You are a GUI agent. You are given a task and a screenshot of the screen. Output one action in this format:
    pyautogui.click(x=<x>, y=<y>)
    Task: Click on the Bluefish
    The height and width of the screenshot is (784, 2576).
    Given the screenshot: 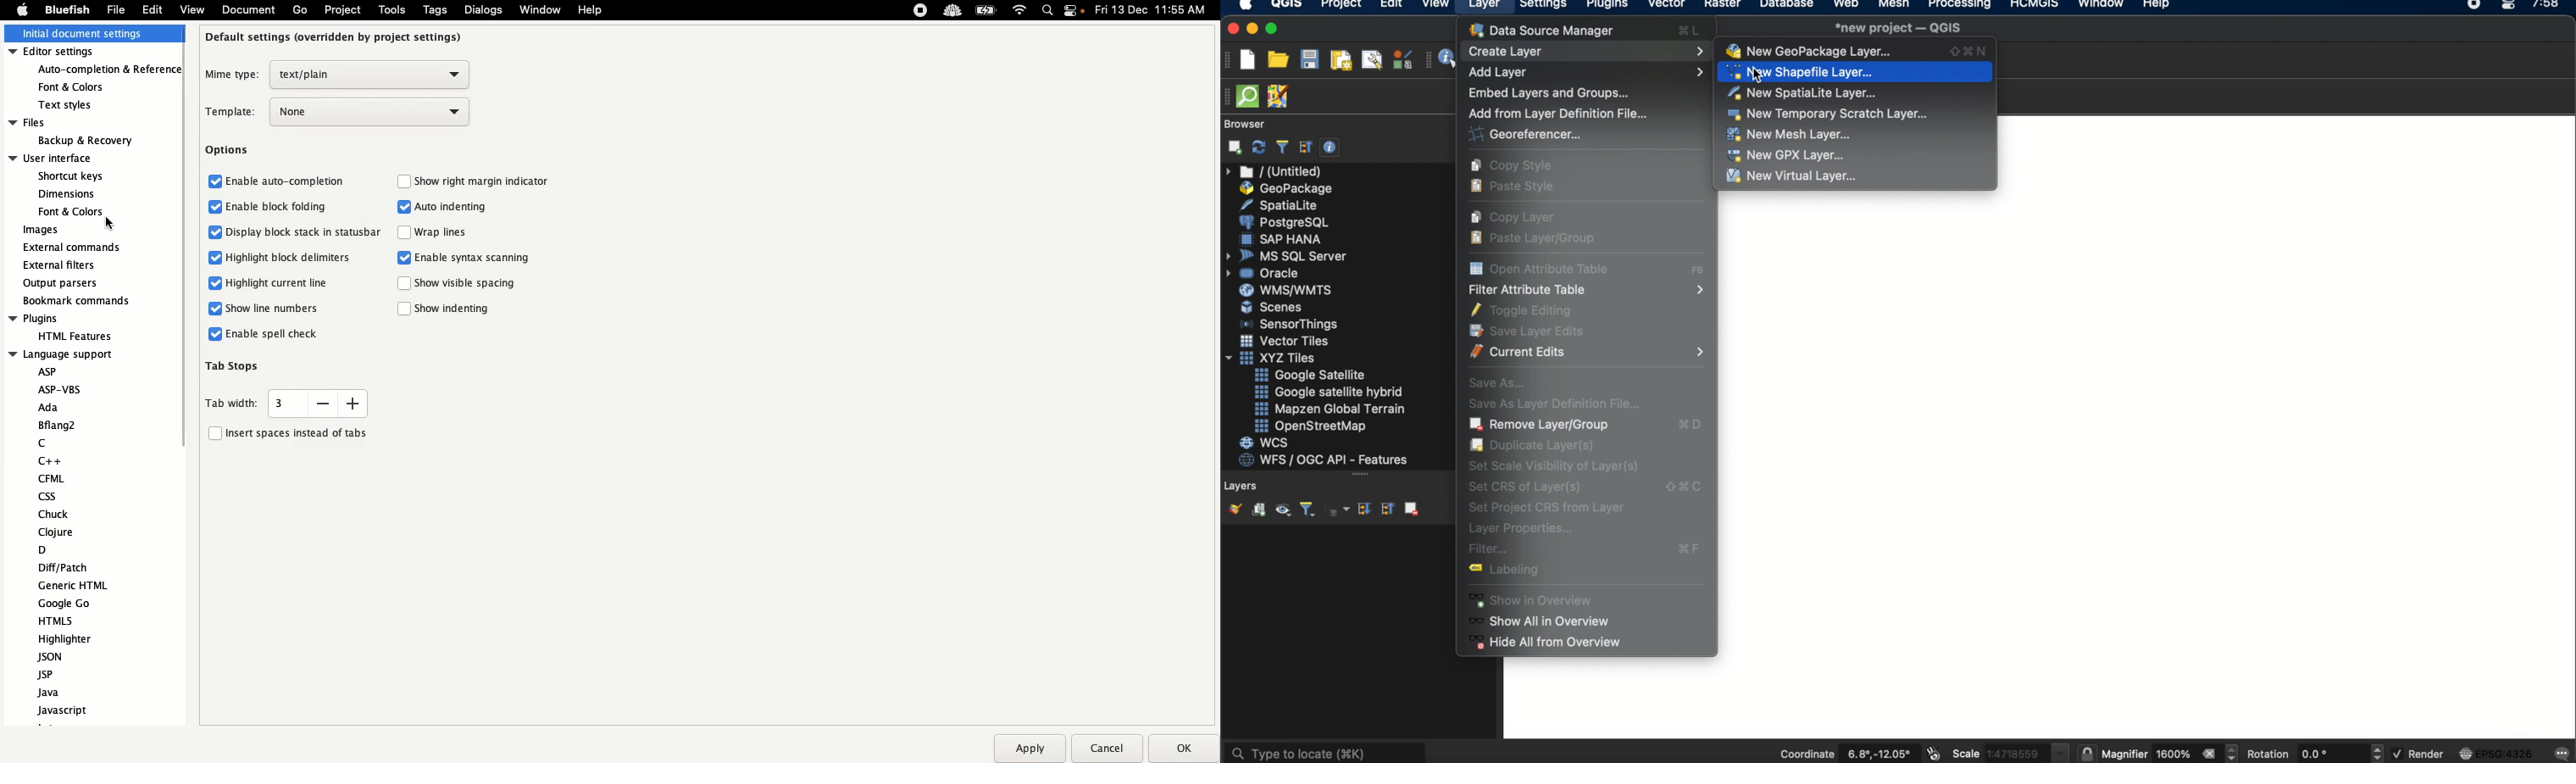 What is the action you would take?
    pyautogui.click(x=64, y=10)
    